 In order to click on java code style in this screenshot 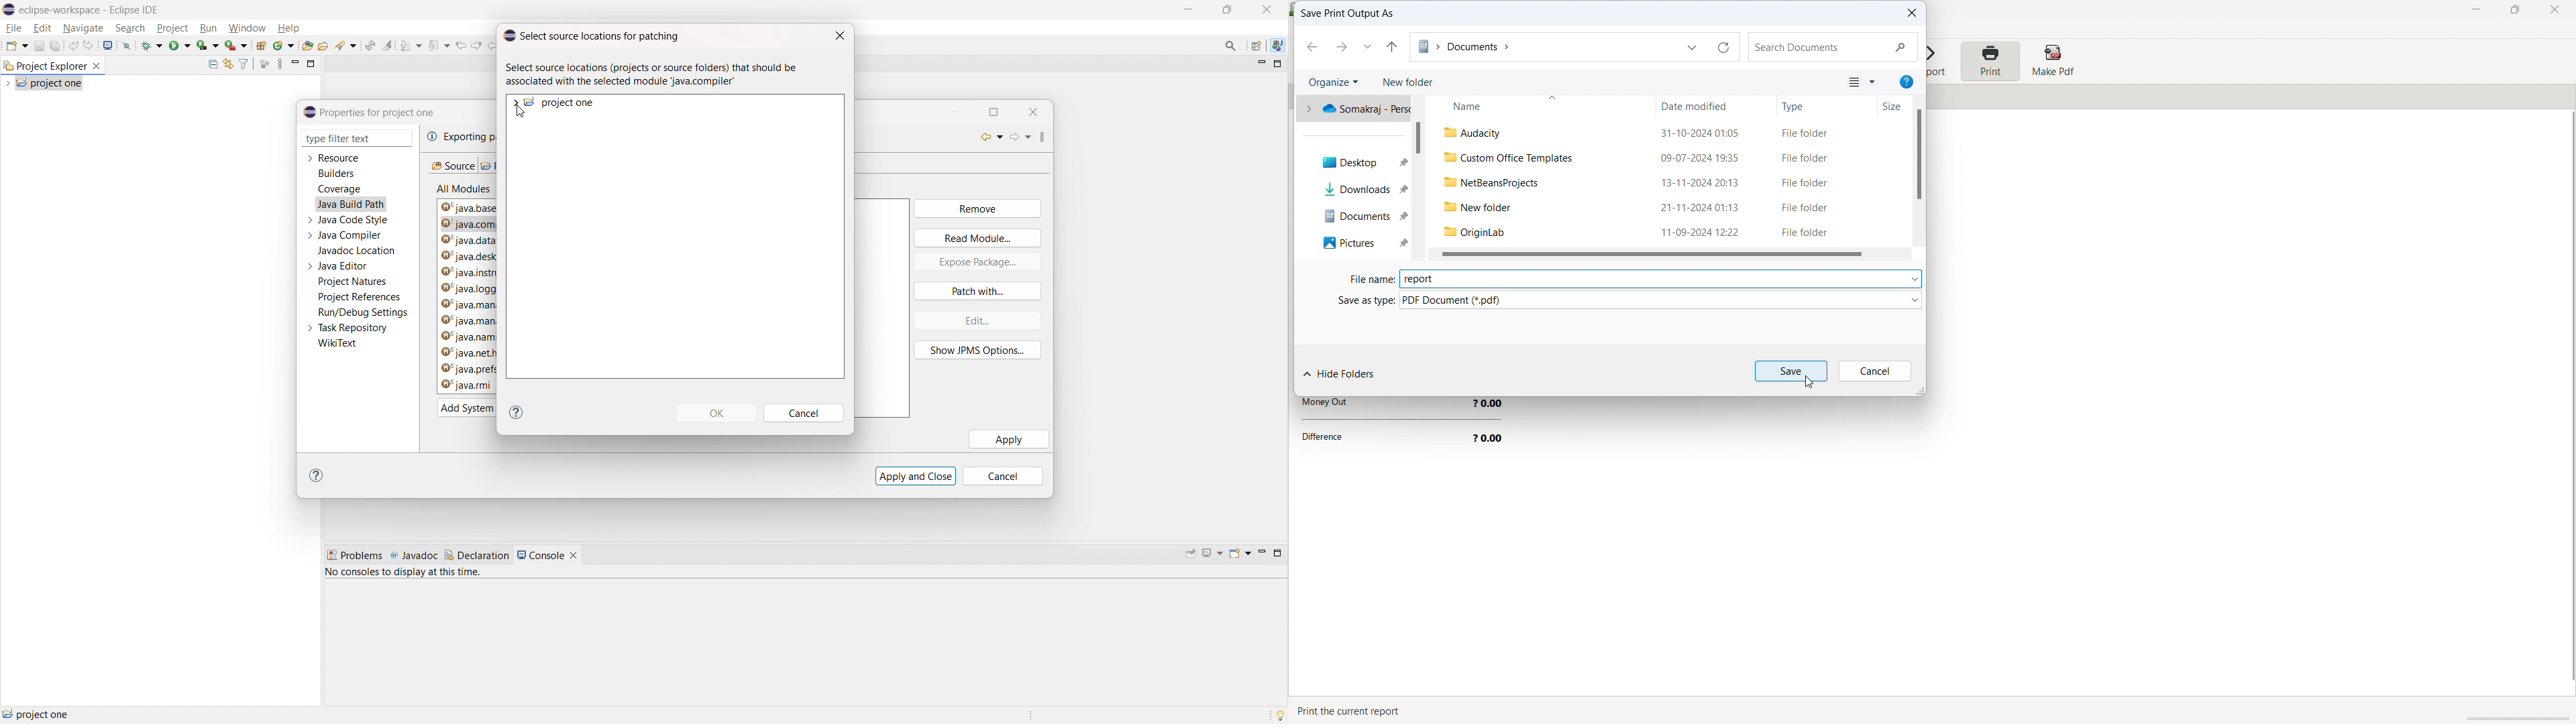, I will do `click(354, 220)`.